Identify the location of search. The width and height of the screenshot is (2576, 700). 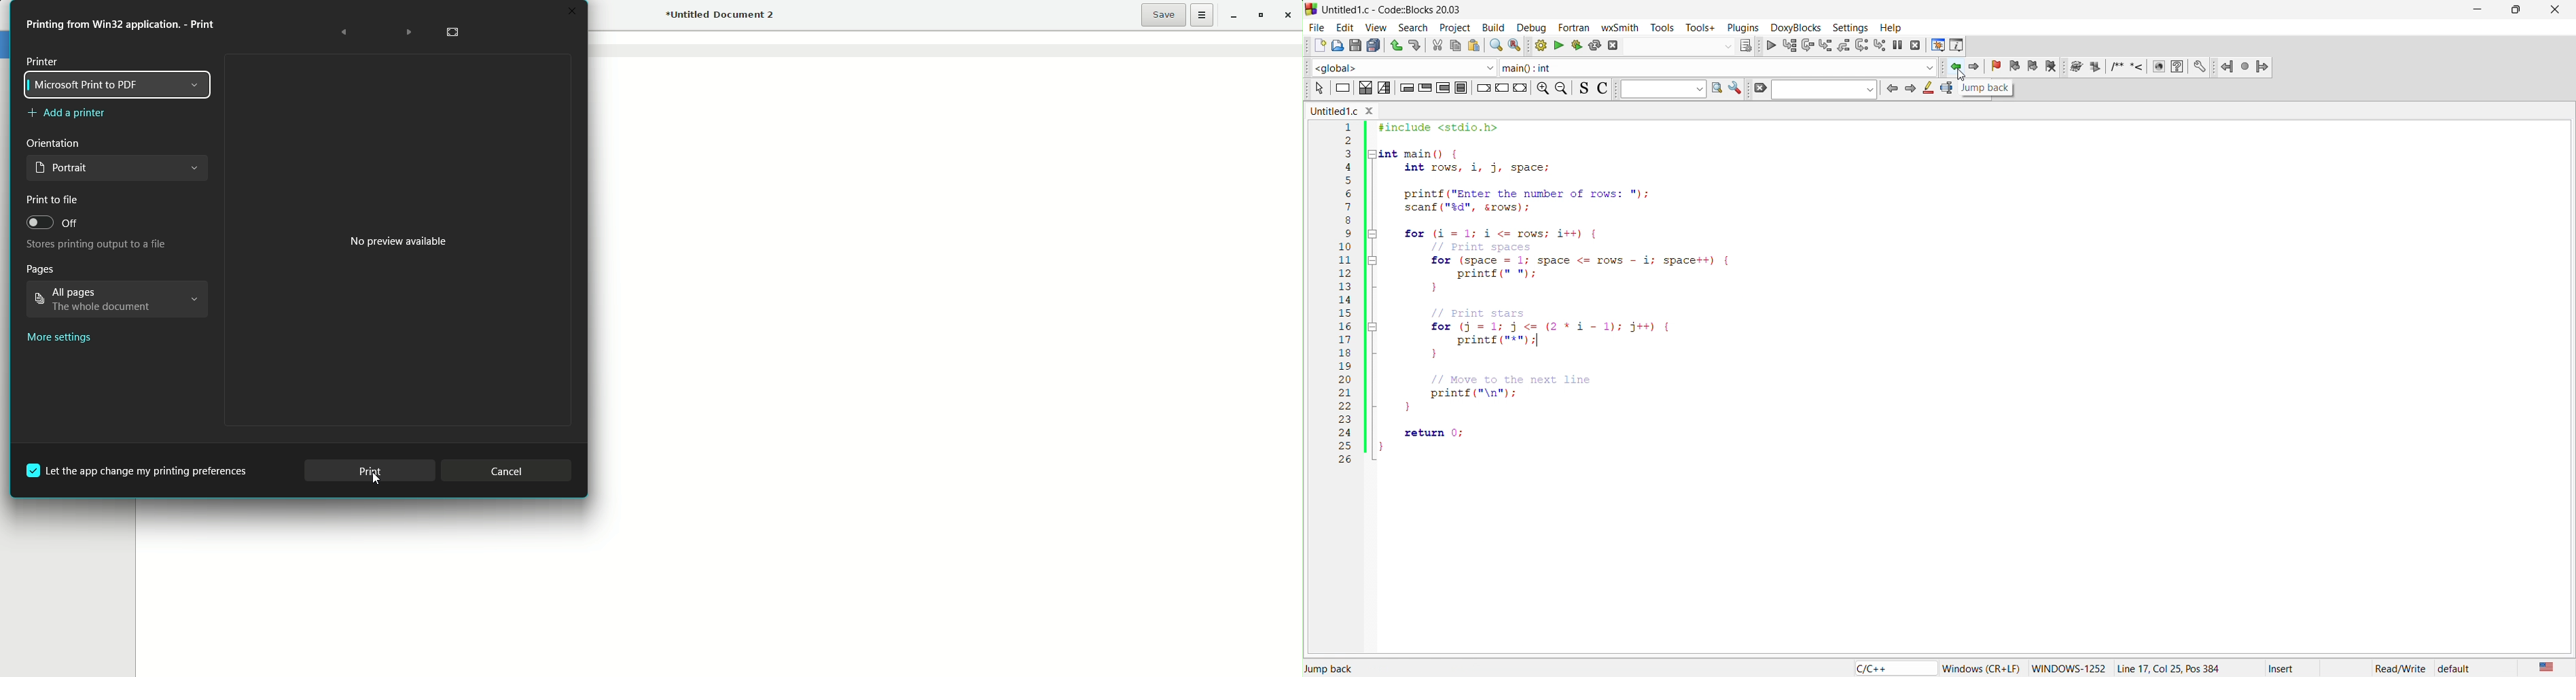
(1412, 26).